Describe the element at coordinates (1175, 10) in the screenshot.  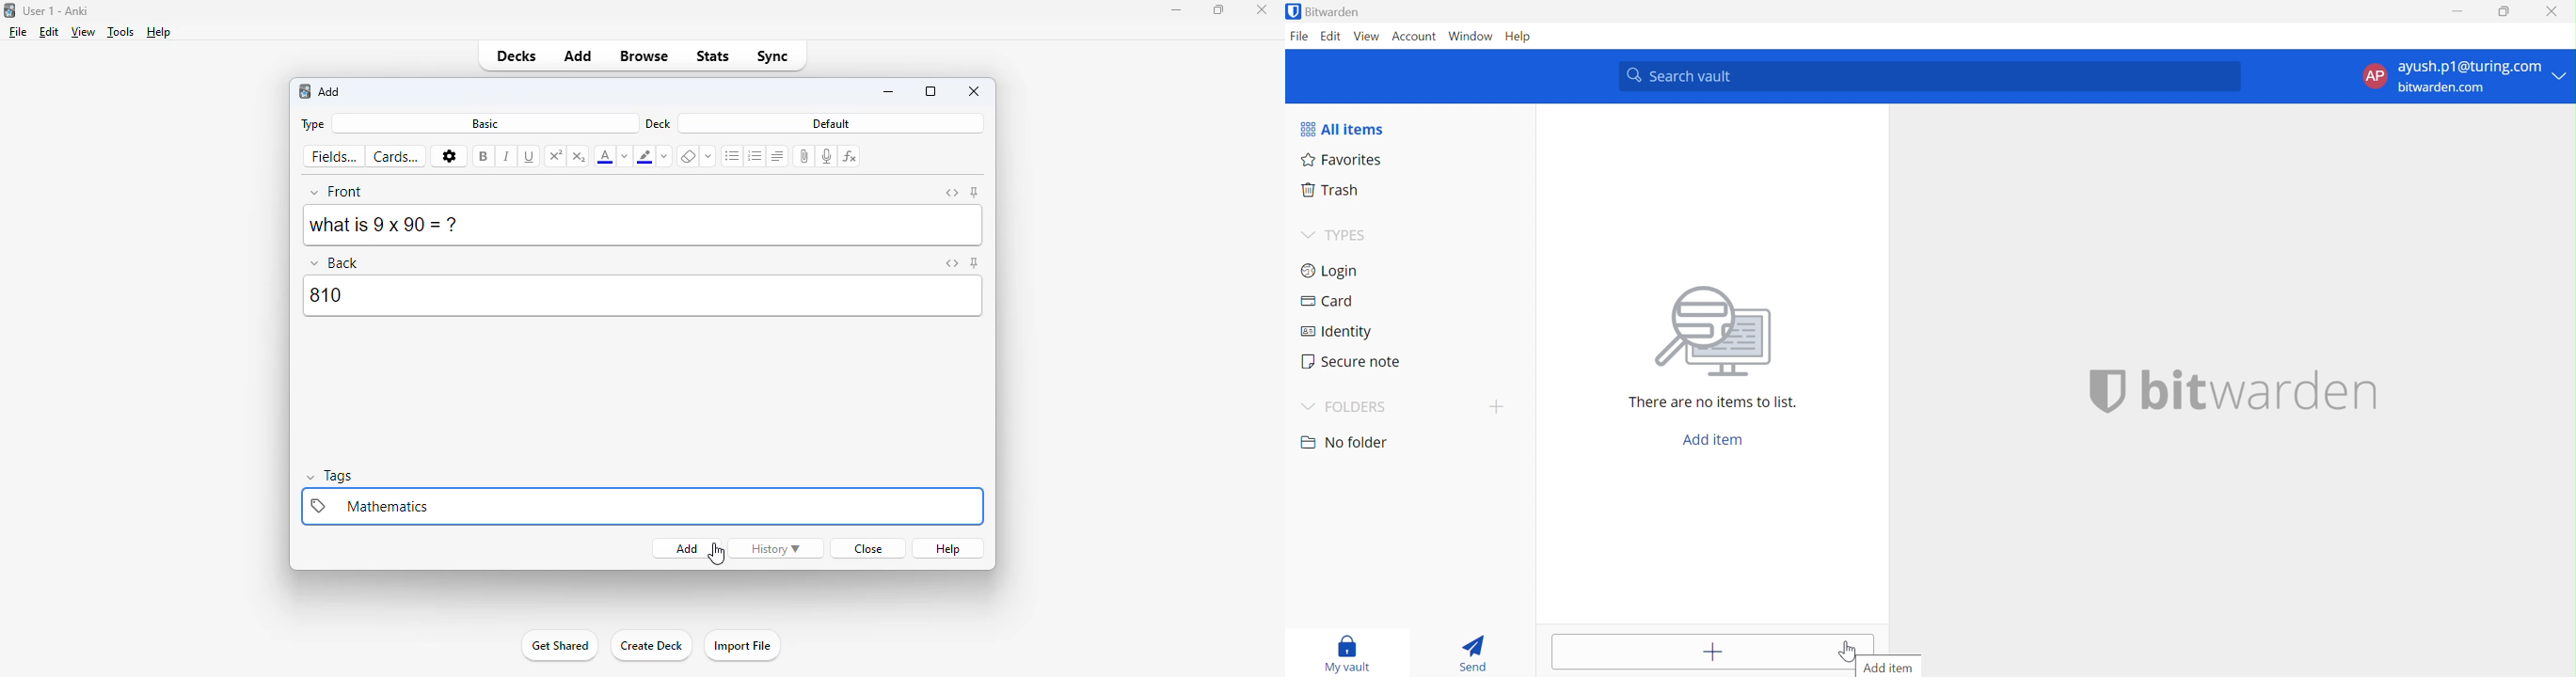
I see `minimize` at that location.